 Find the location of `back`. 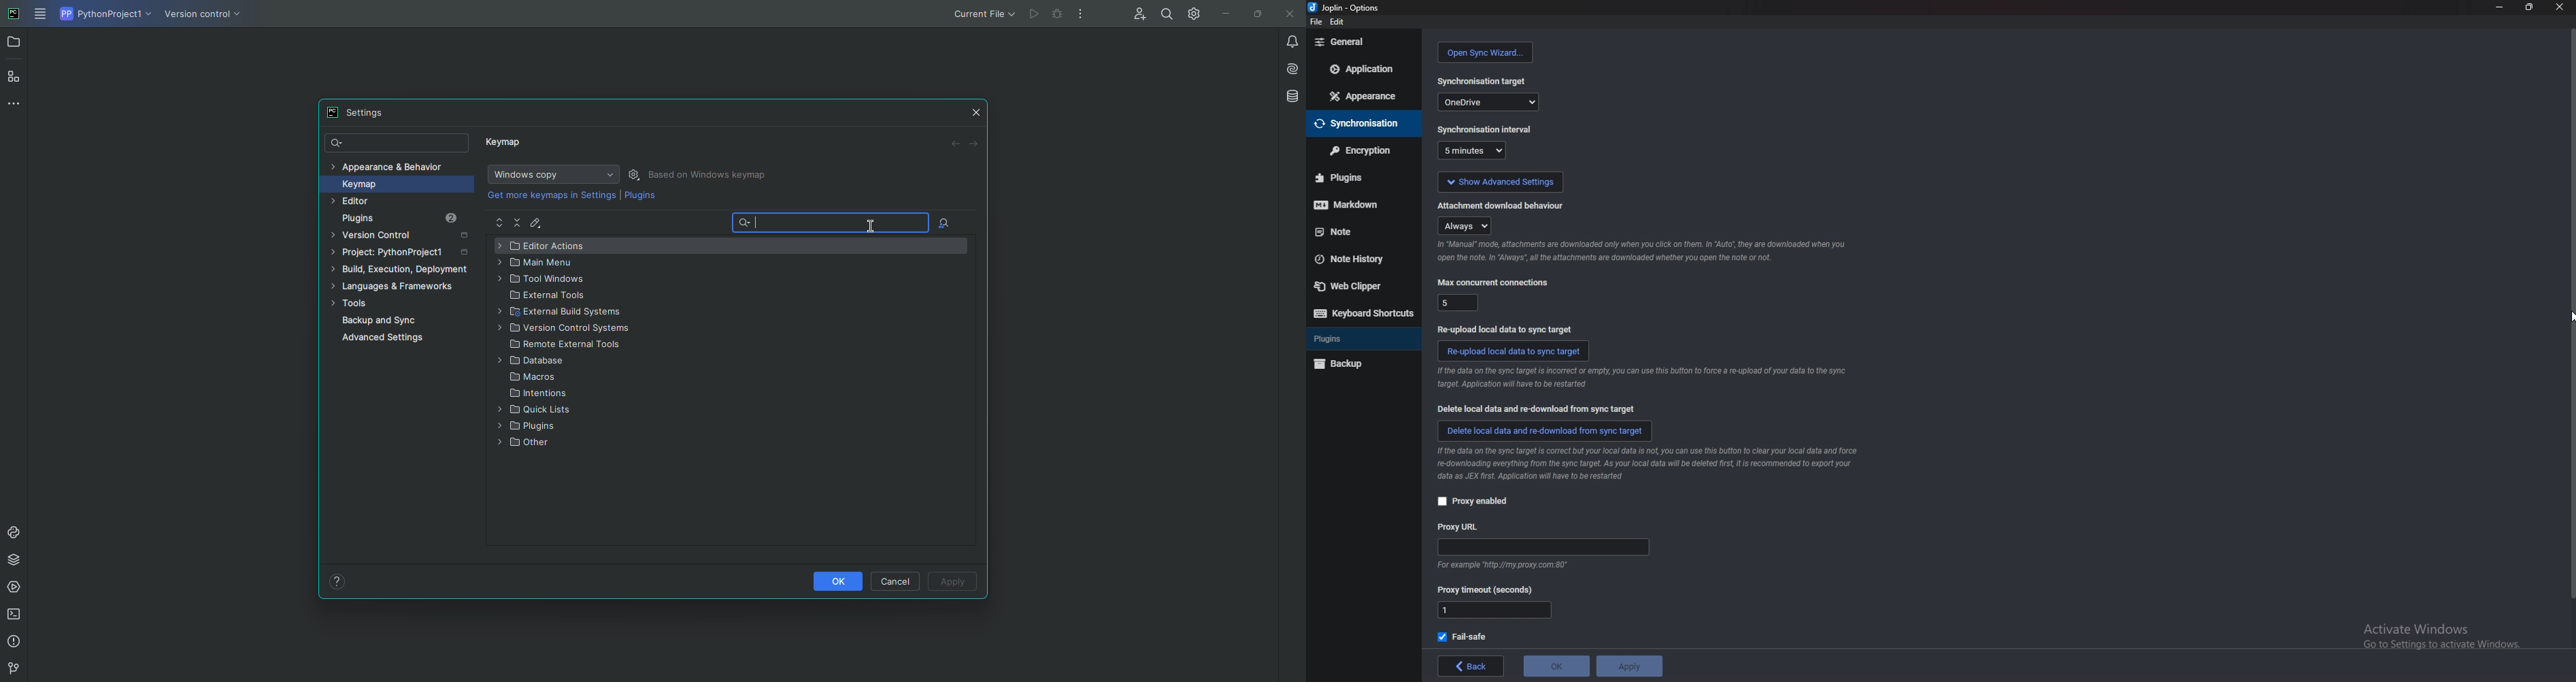

back is located at coordinates (1473, 667).